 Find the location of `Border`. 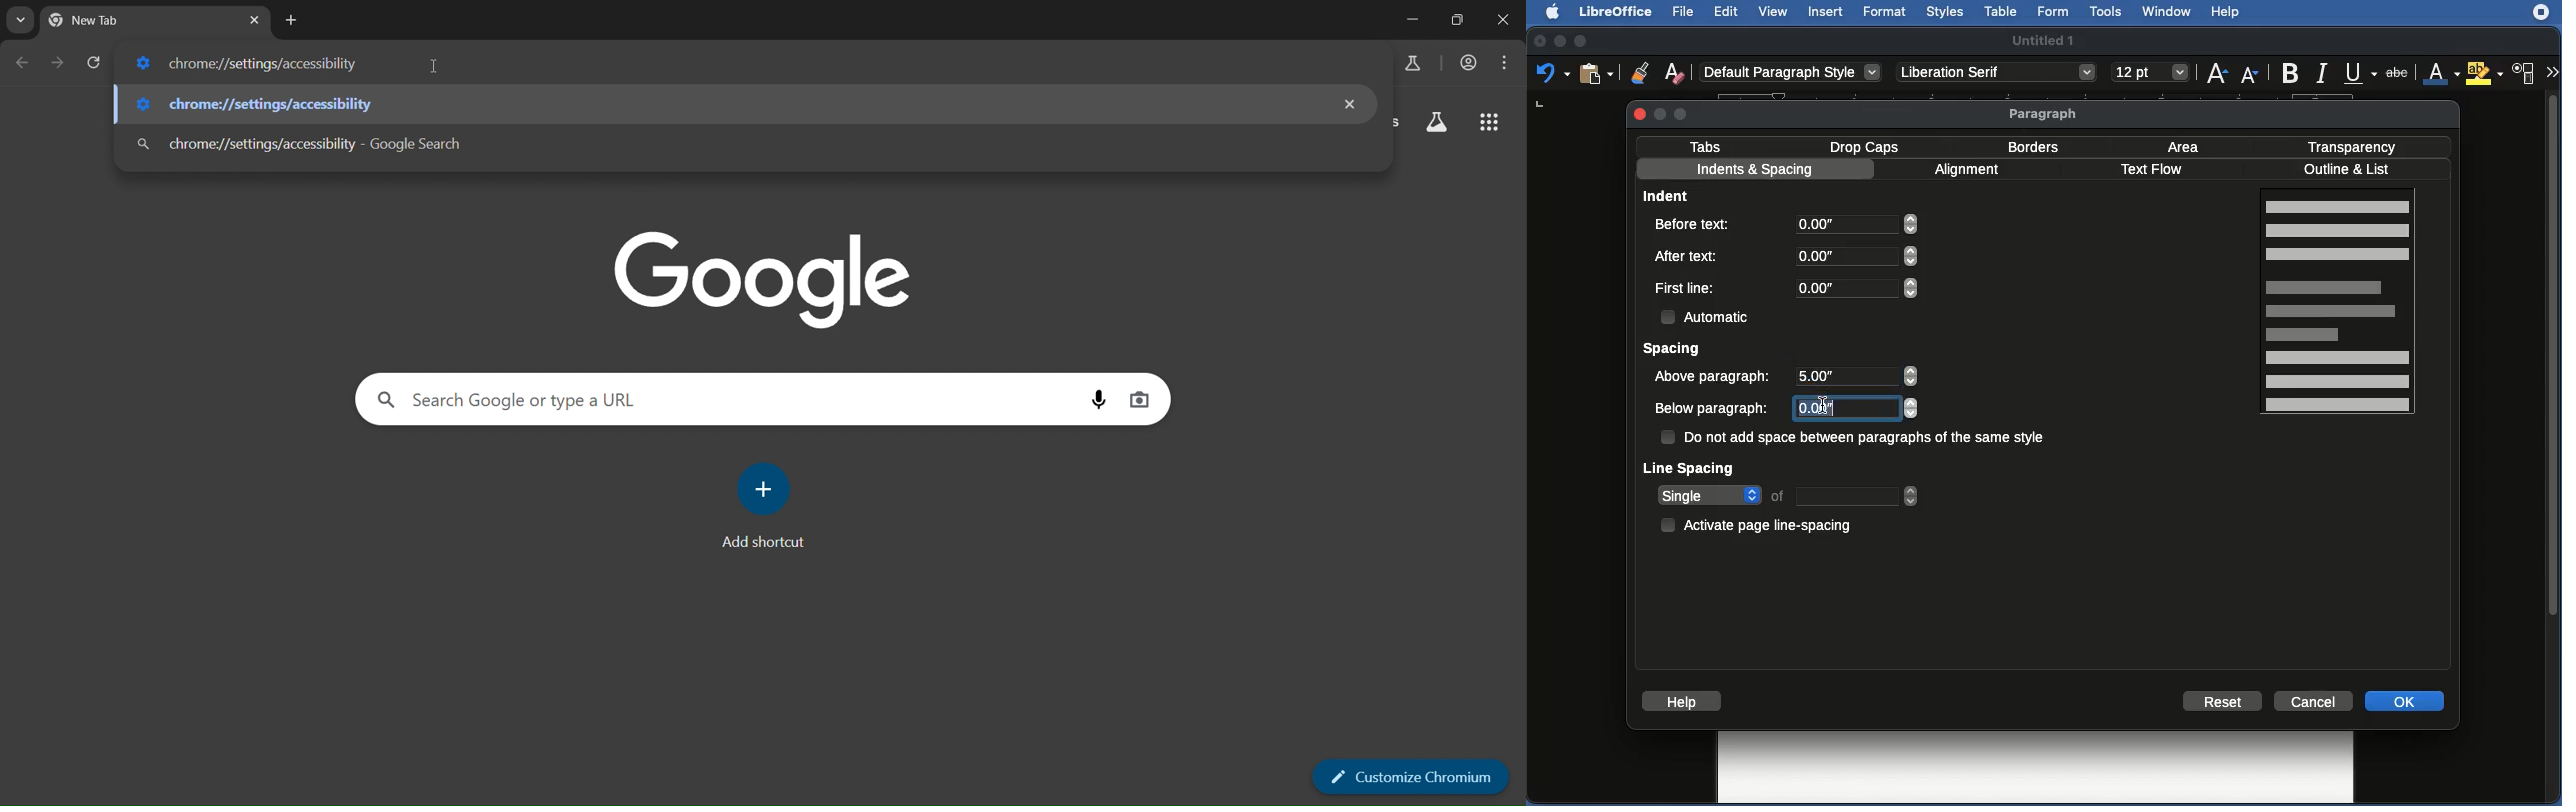

Border is located at coordinates (2034, 147).